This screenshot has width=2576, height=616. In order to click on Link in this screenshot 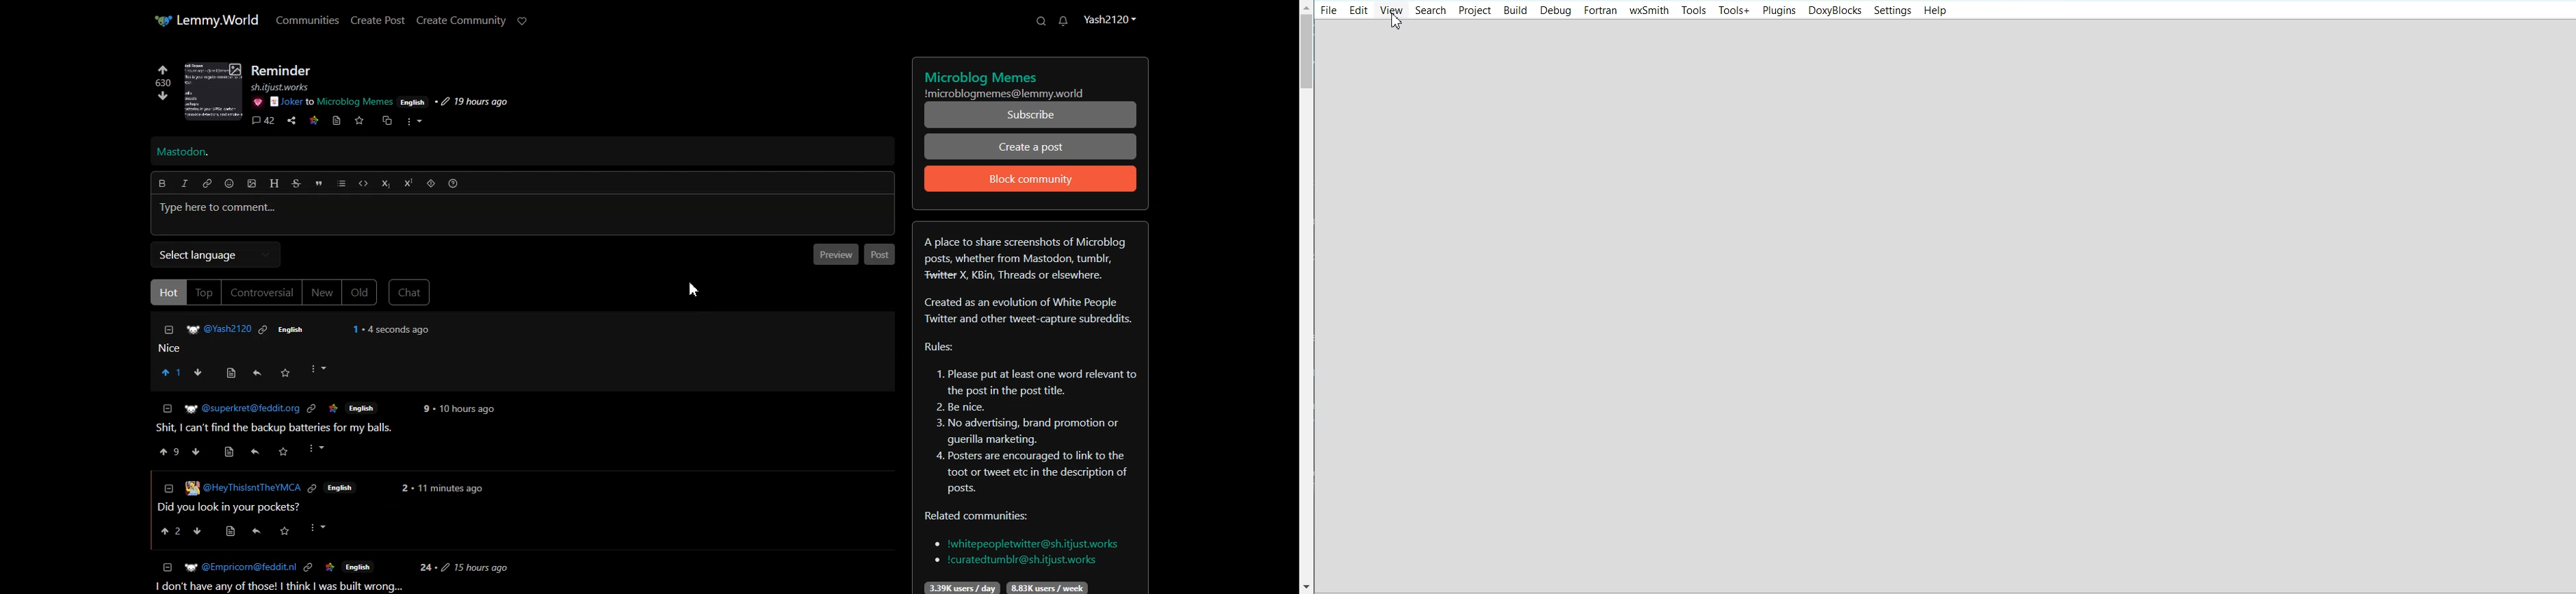, I will do `click(310, 489)`.